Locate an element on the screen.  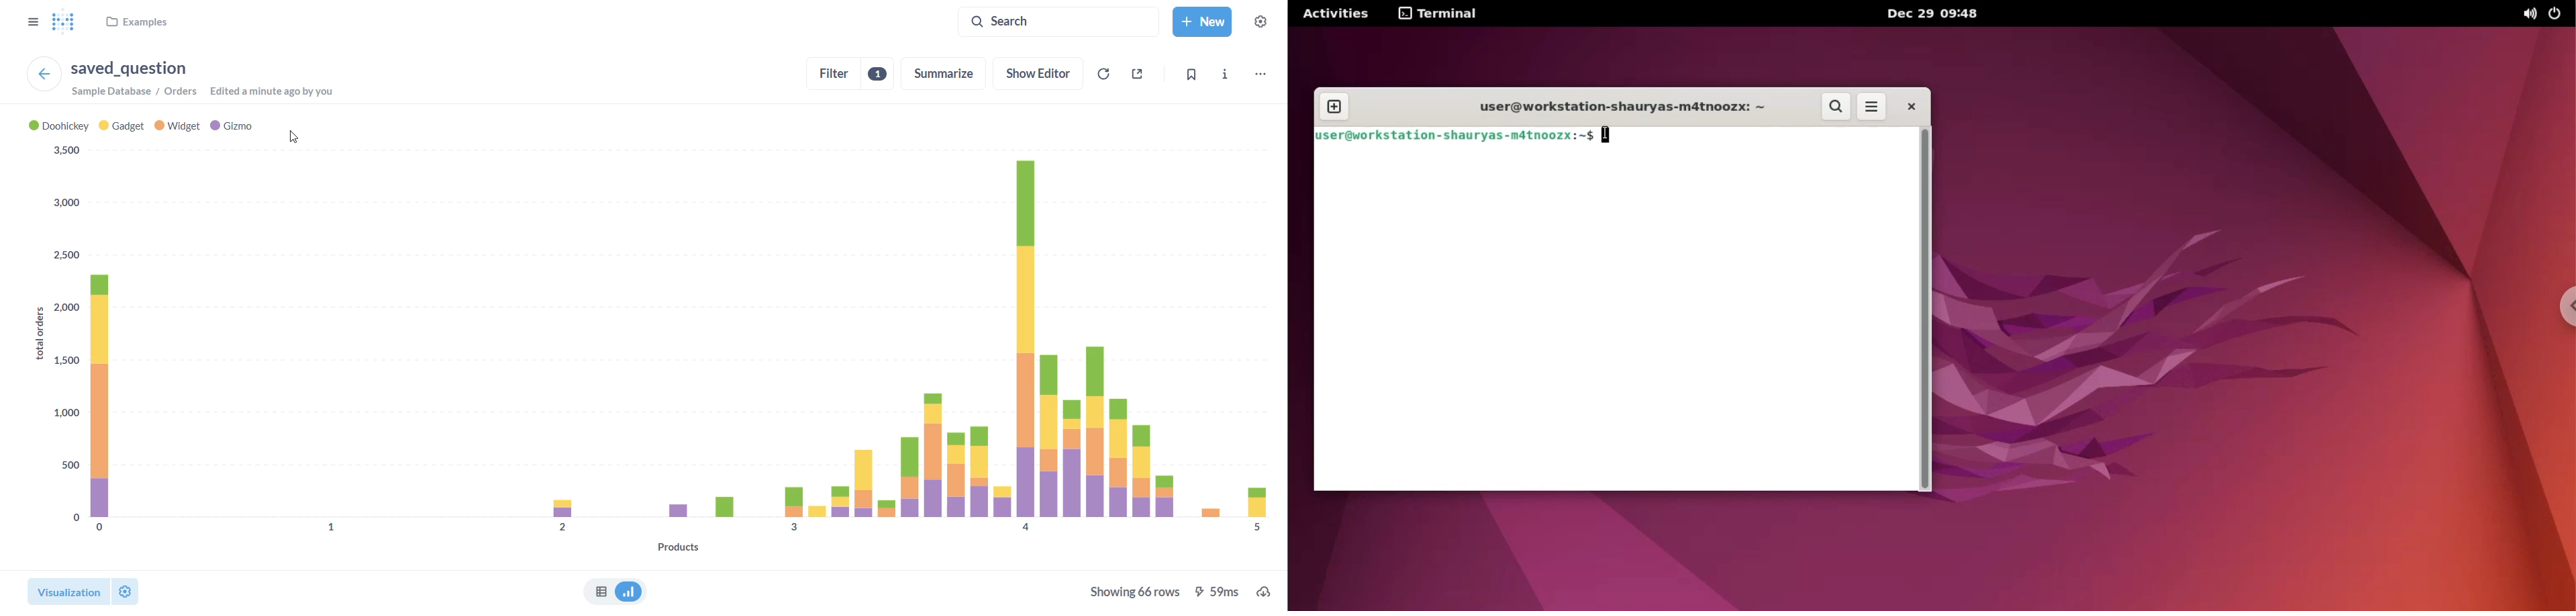
filter is located at coordinates (848, 75).